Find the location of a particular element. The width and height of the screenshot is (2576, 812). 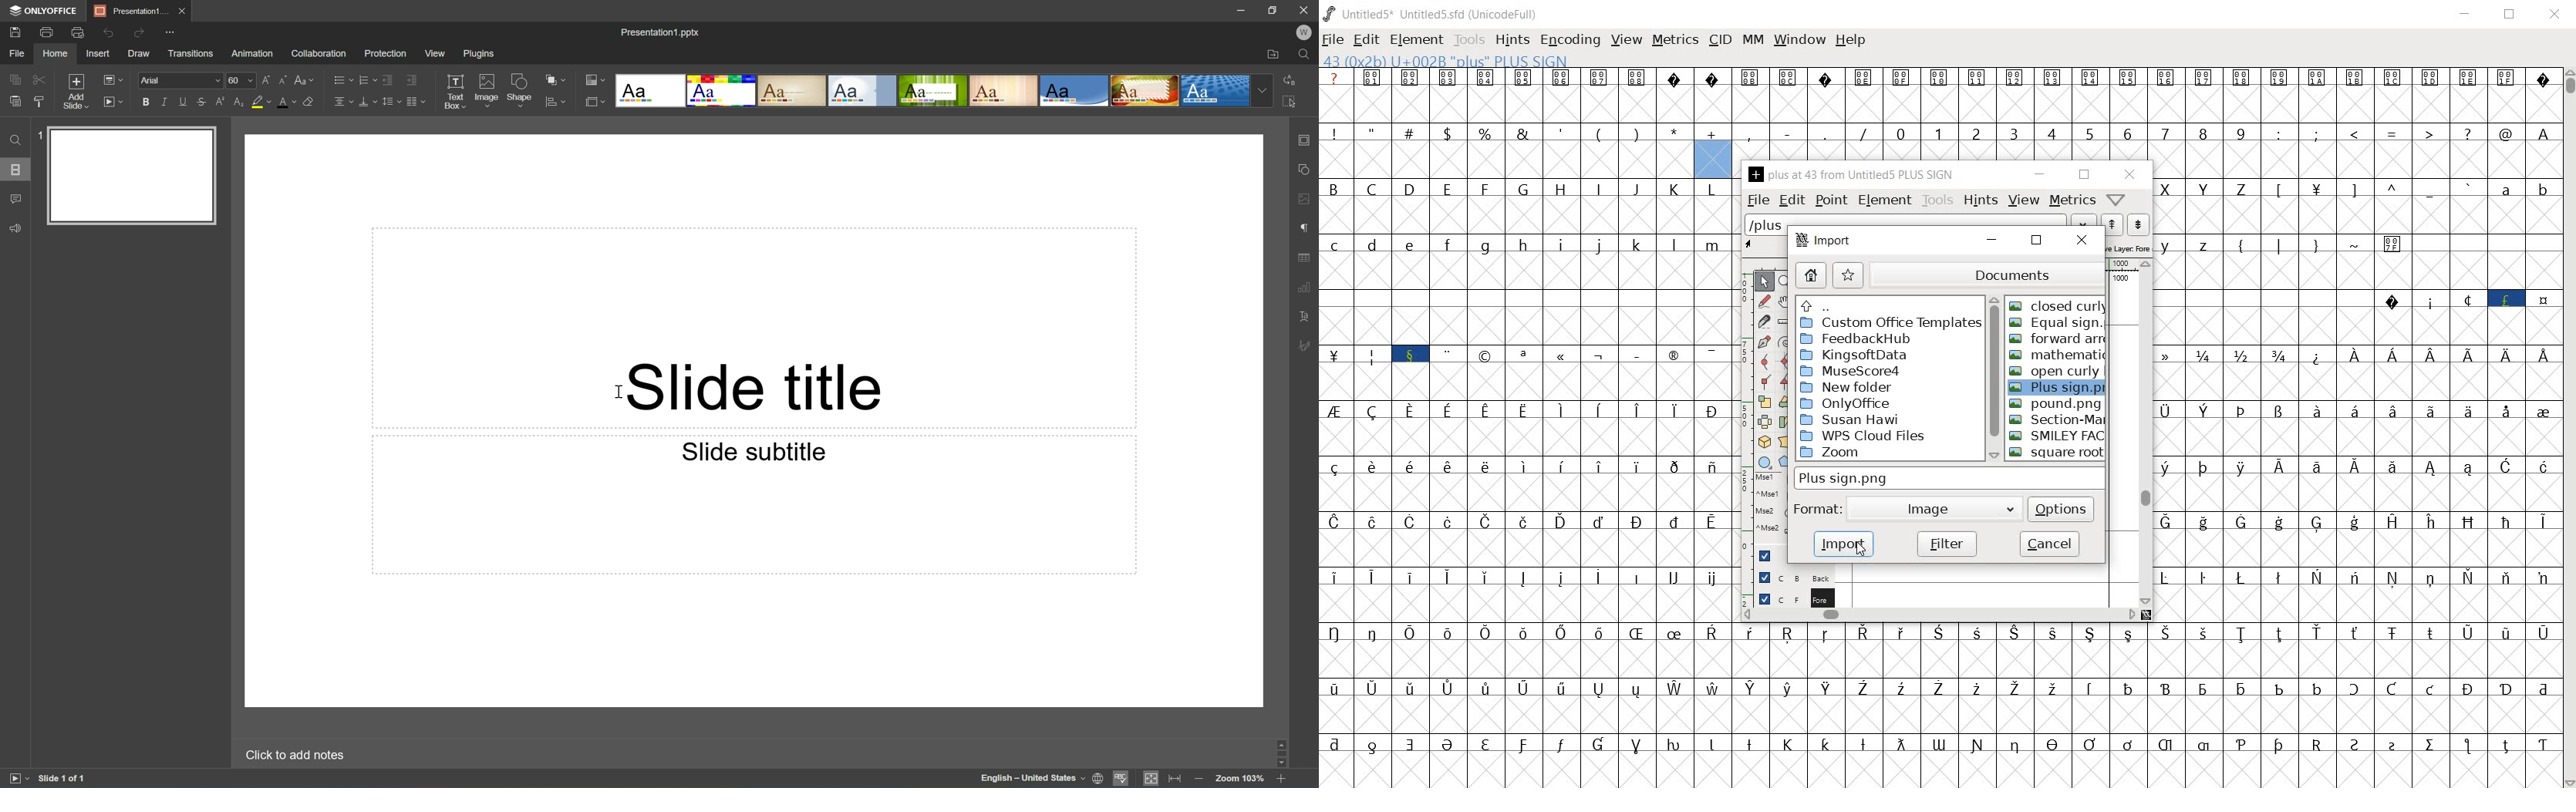

Select slide size is located at coordinates (596, 101).